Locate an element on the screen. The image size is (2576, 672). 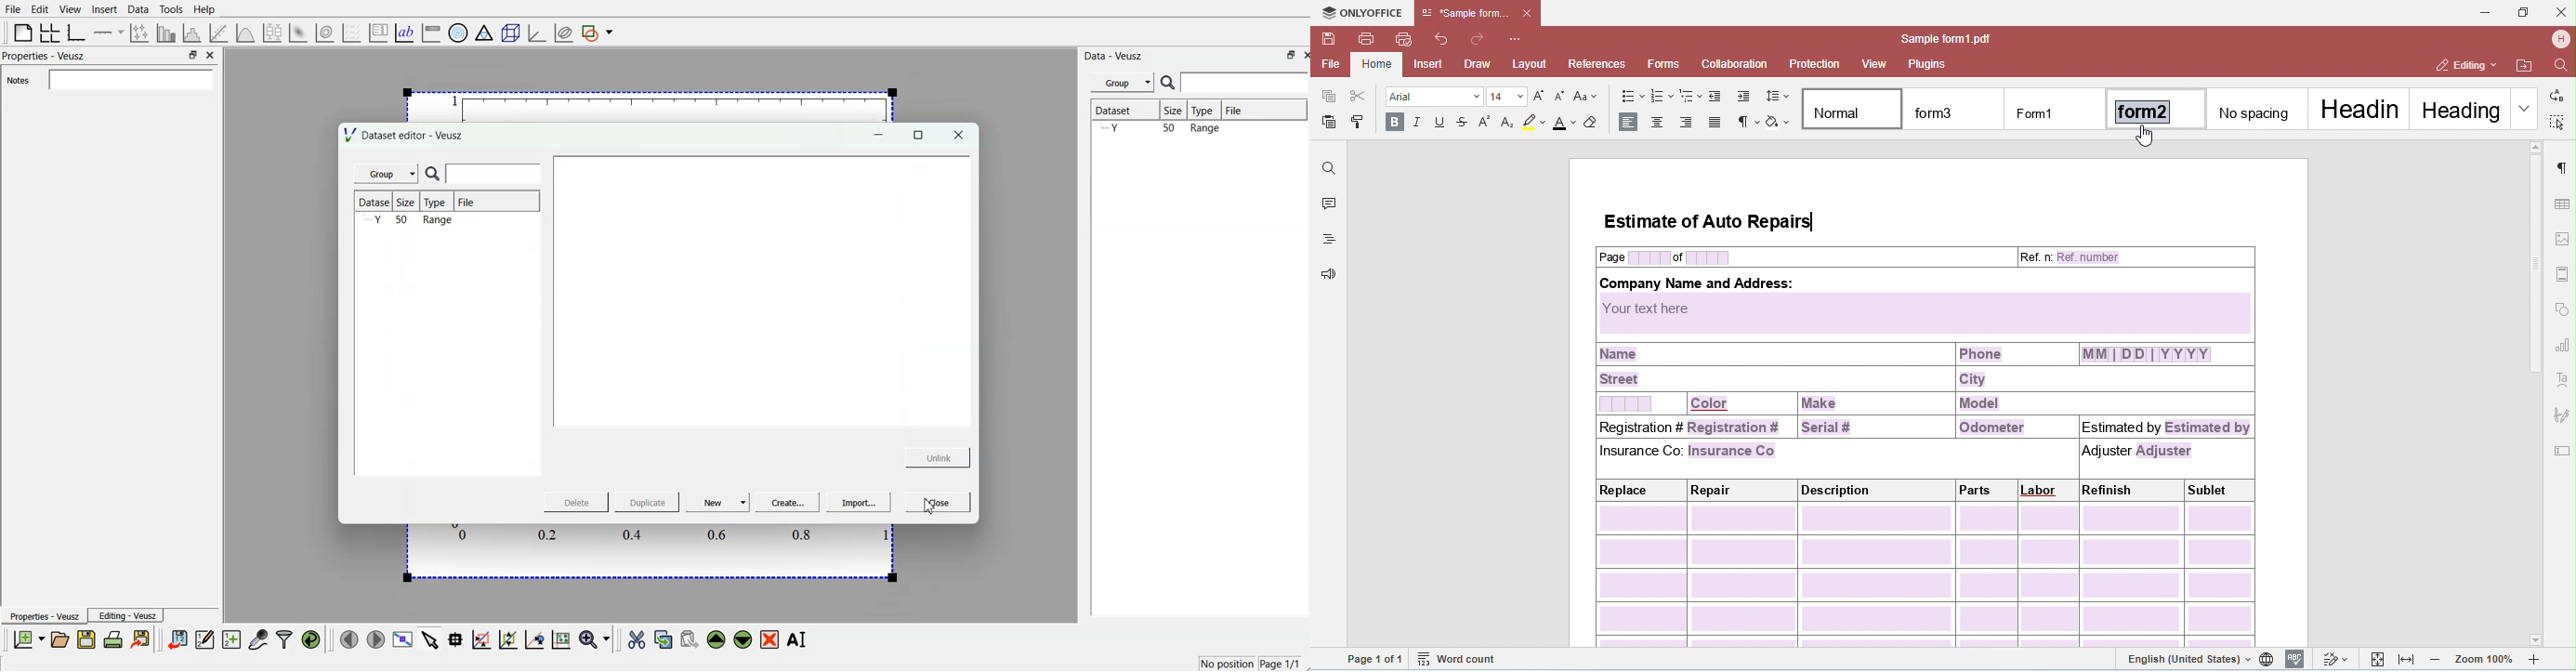
Unlink is located at coordinates (939, 458).